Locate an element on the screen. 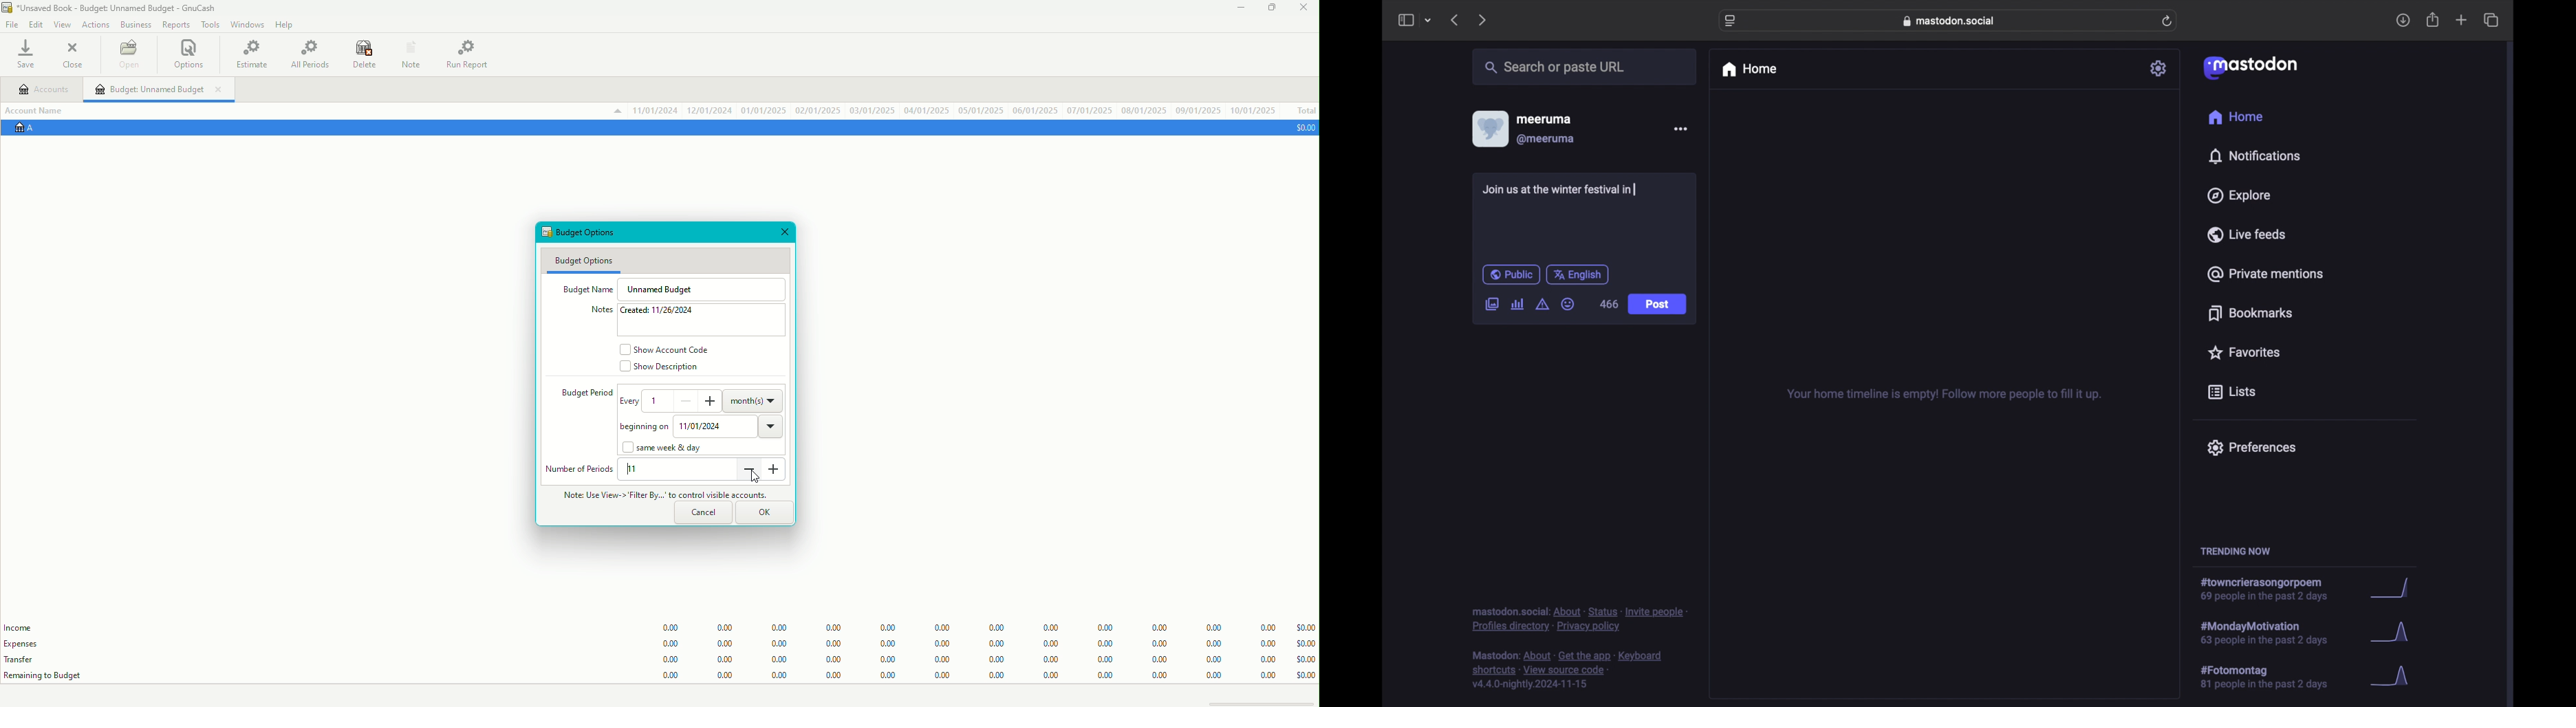  Reports is located at coordinates (176, 25).